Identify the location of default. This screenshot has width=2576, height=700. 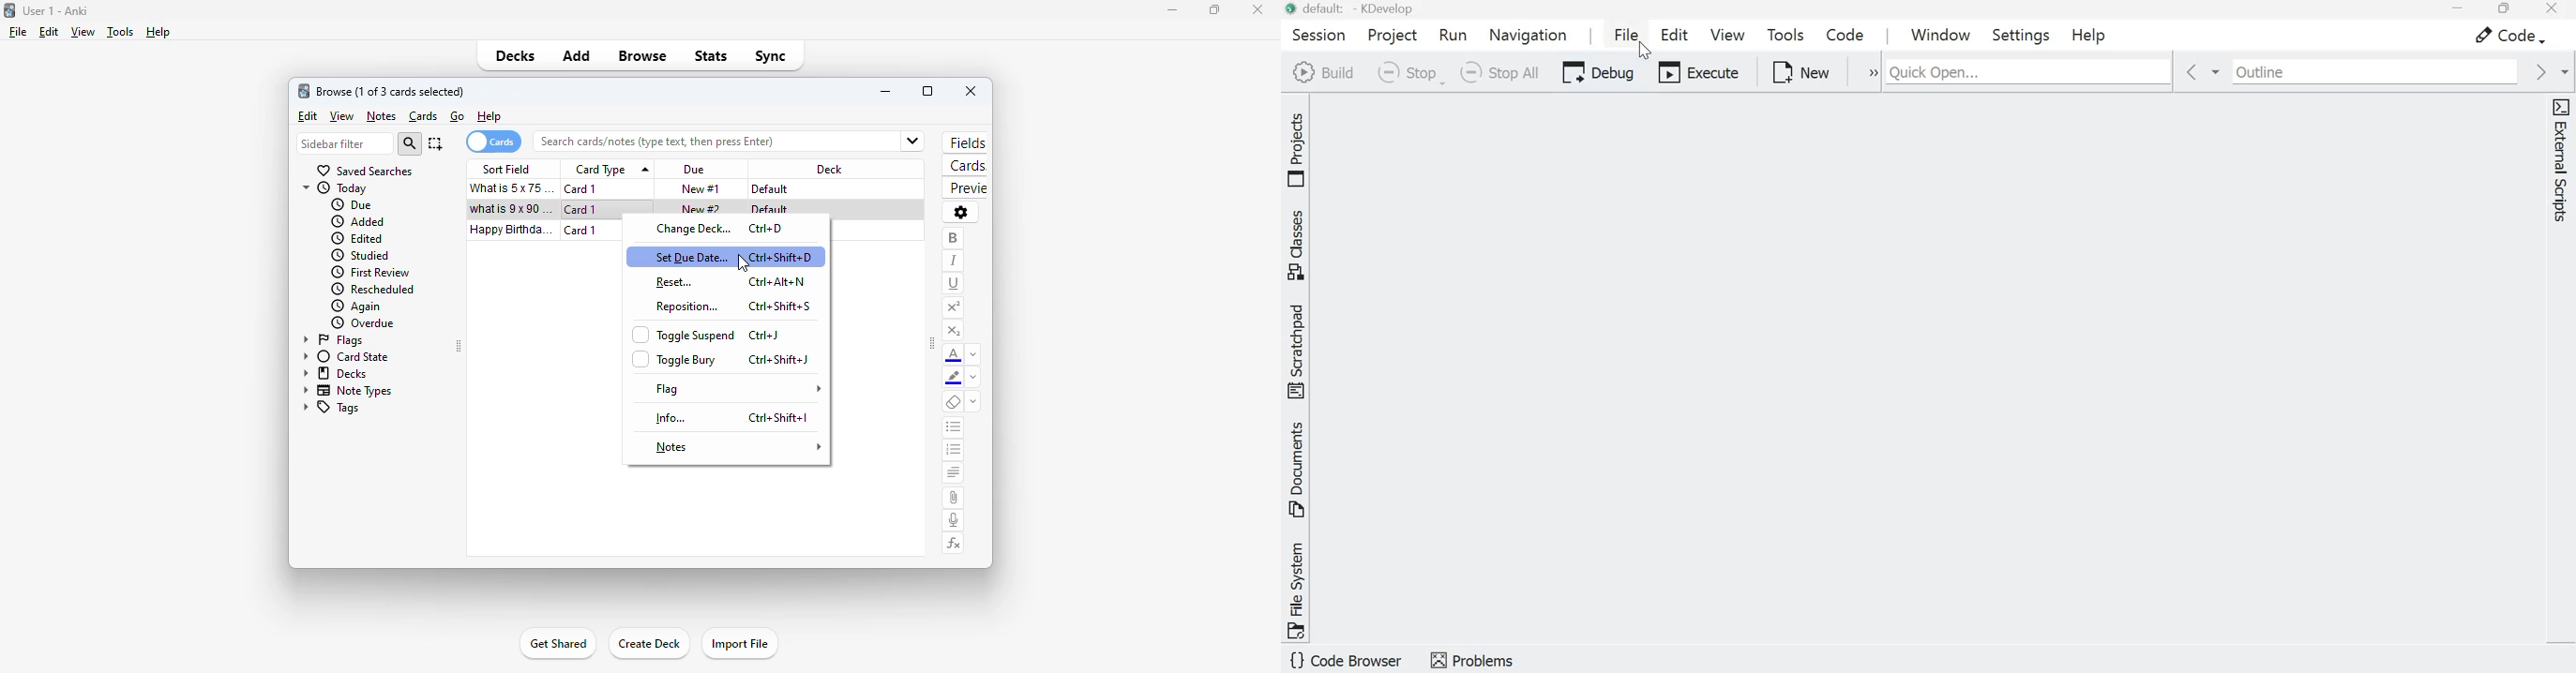
(770, 189).